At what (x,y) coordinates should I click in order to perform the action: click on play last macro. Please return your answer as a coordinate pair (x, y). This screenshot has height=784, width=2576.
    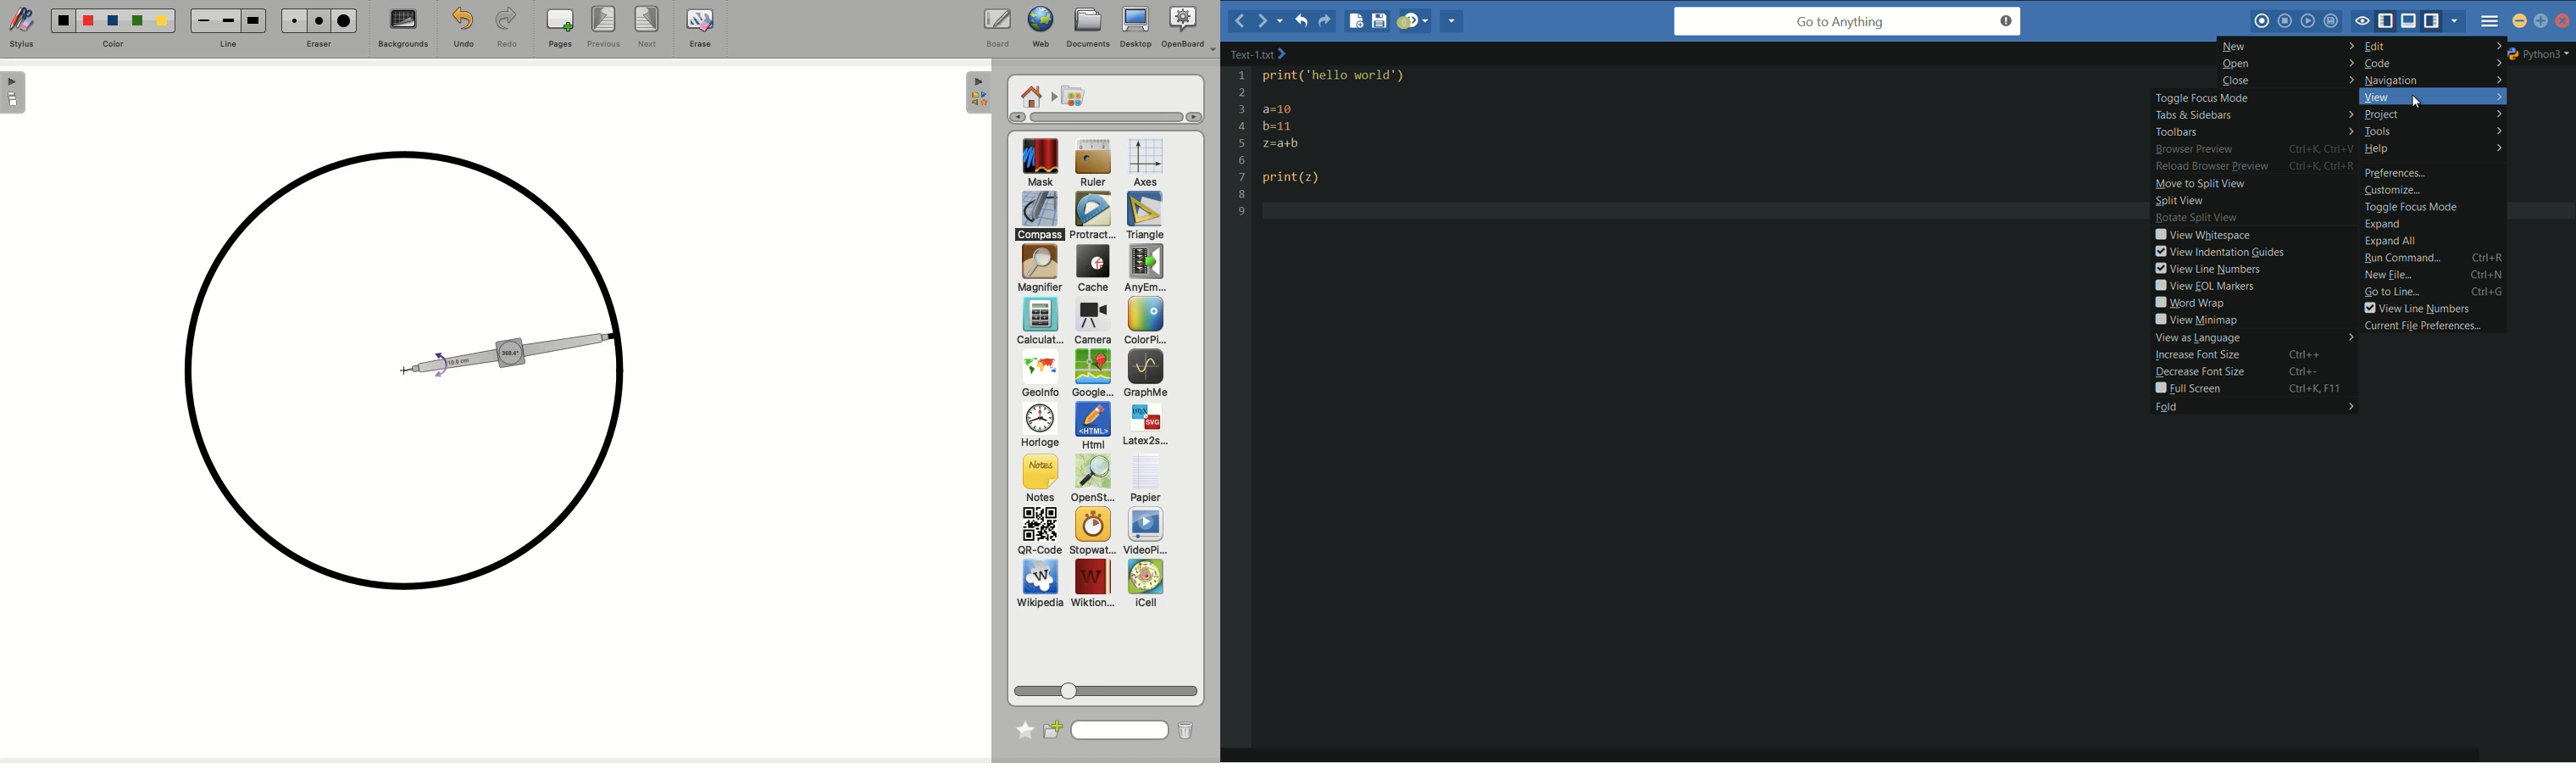
    Looking at the image, I should click on (2310, 23).